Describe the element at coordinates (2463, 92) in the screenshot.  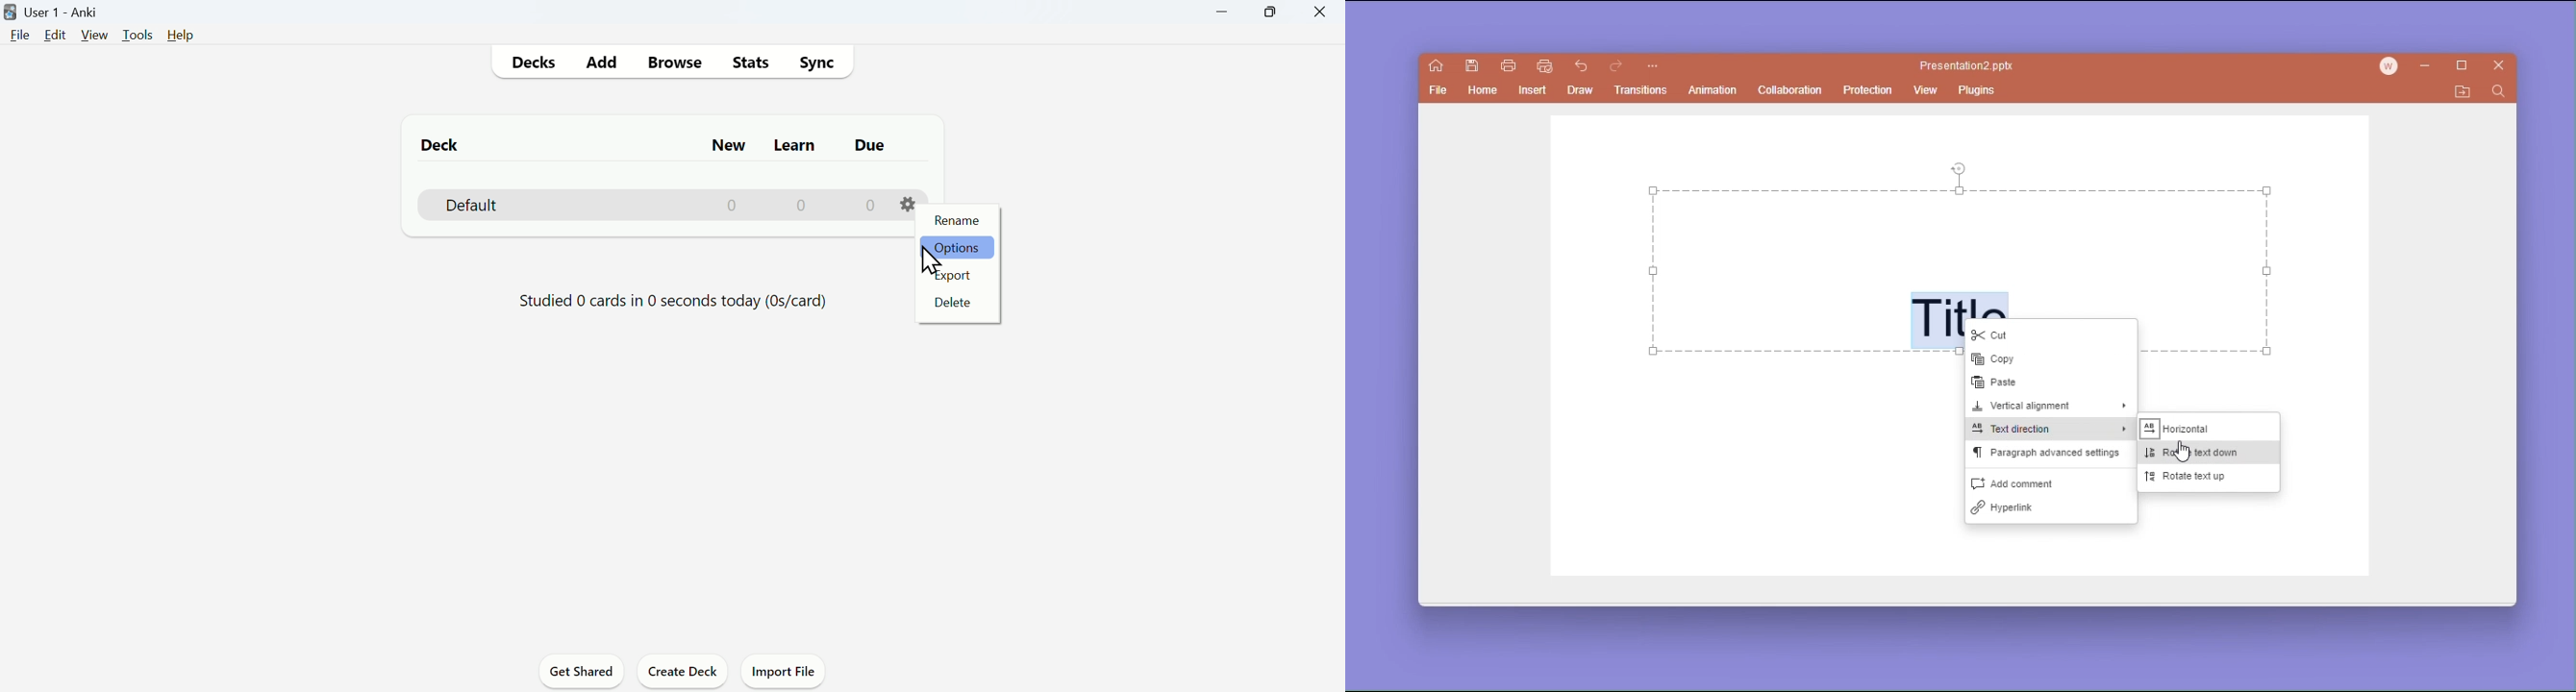
I see `open file location` at that location.